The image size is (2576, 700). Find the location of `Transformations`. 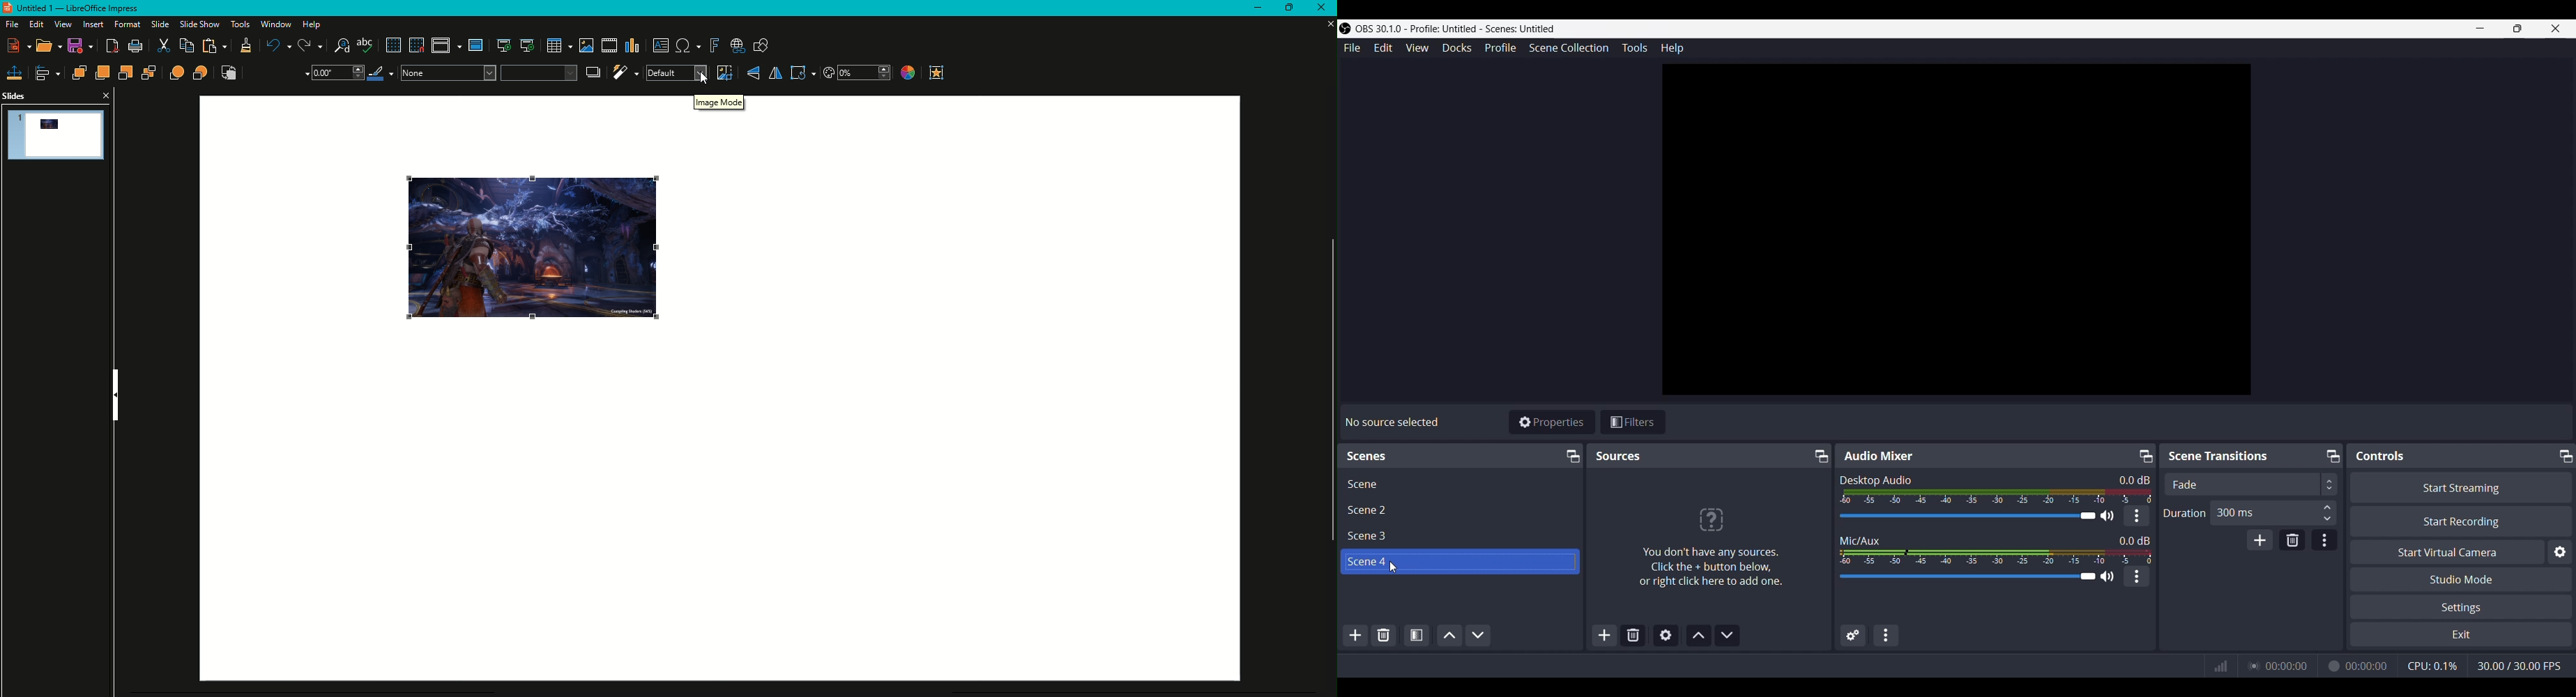

Transformations is located at coordinates (802, 72).